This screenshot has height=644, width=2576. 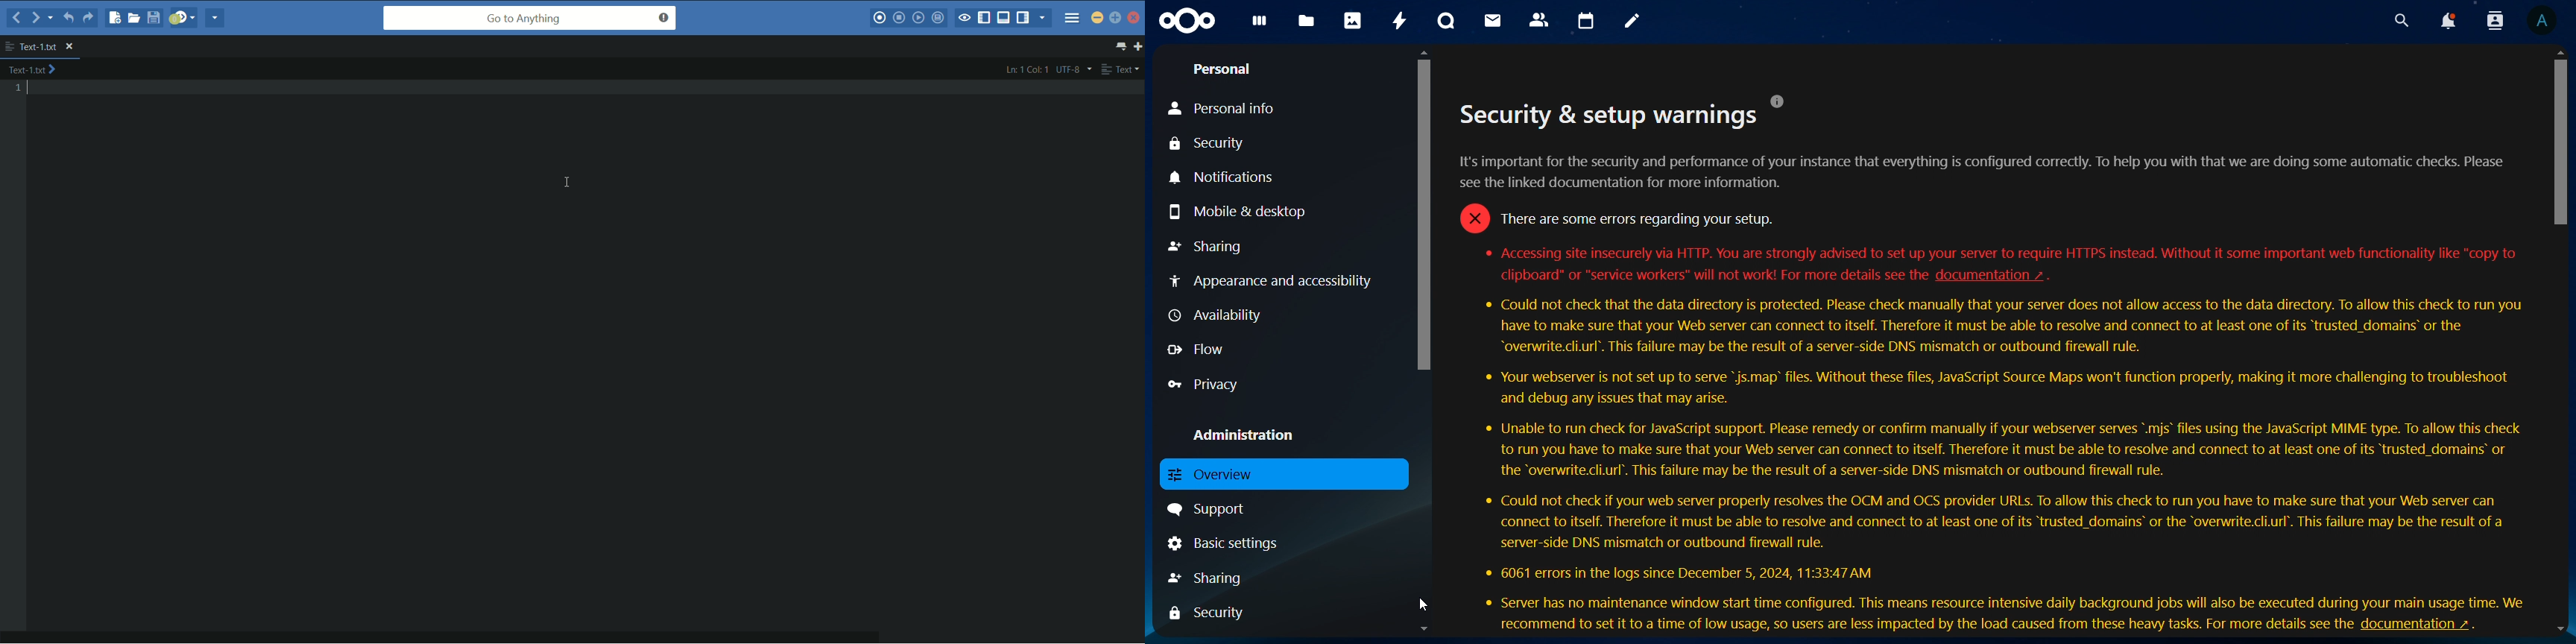 I want to click on notifications, so click(x=2448, y=21).